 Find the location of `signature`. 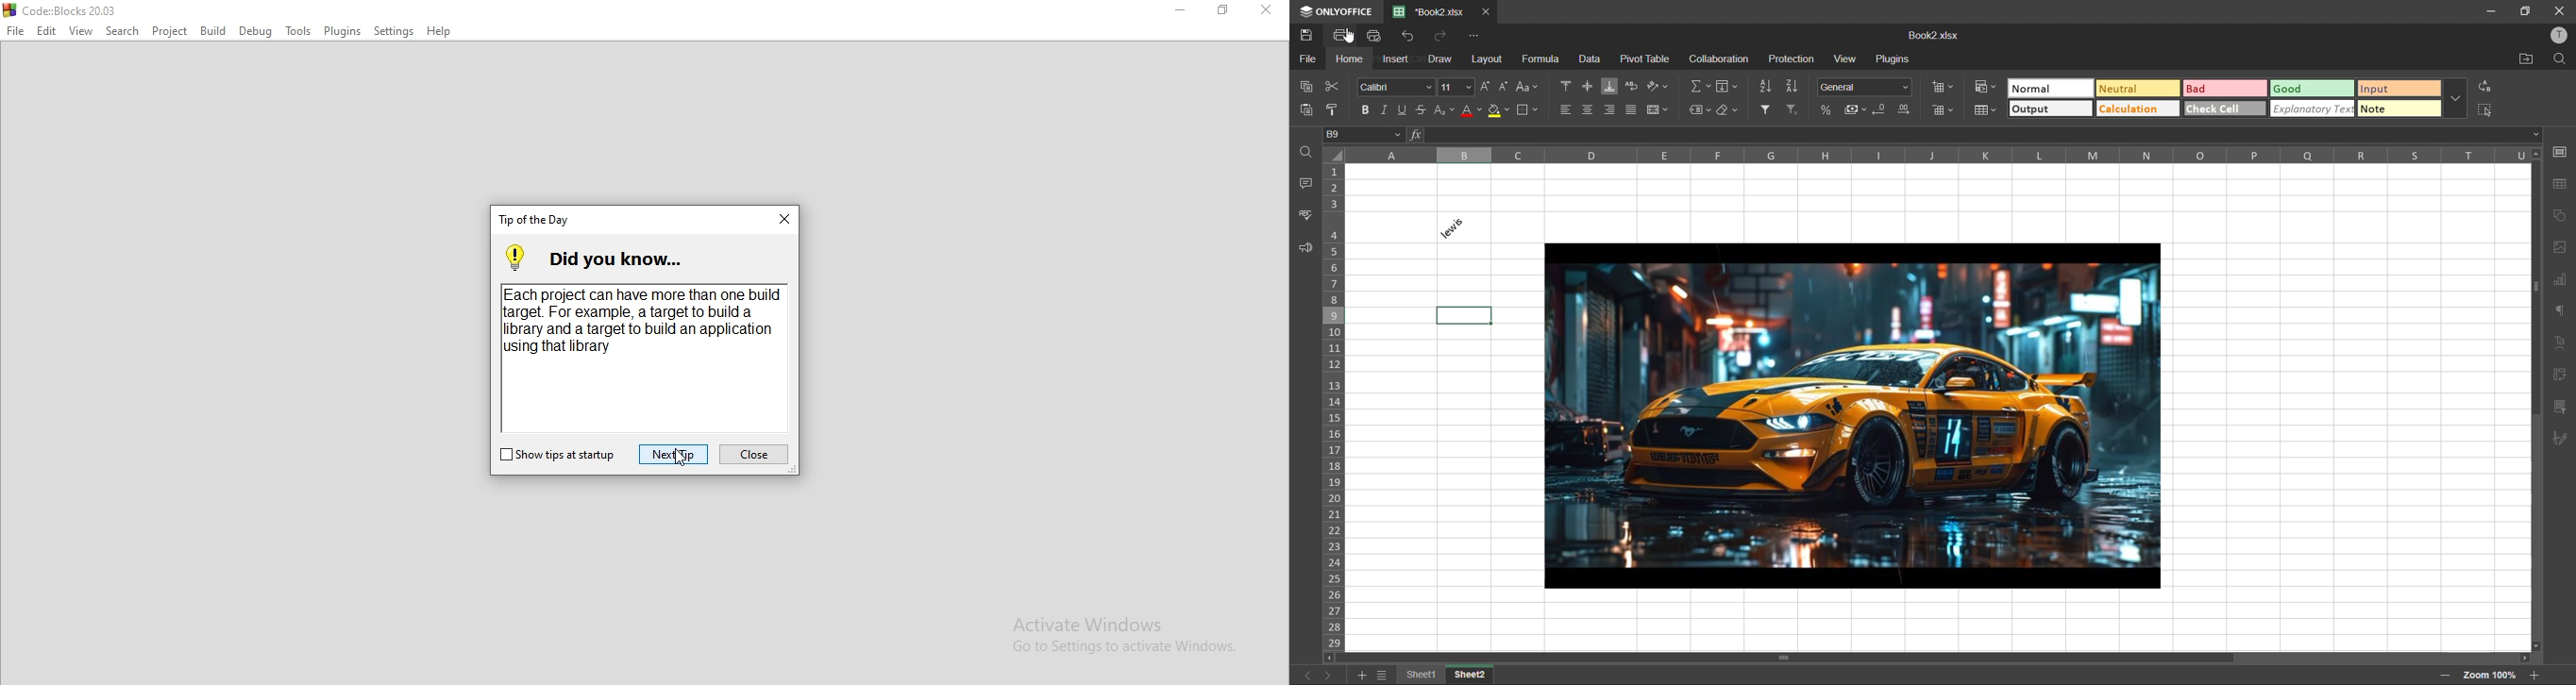

signature is located at coordinates (2563, 439).